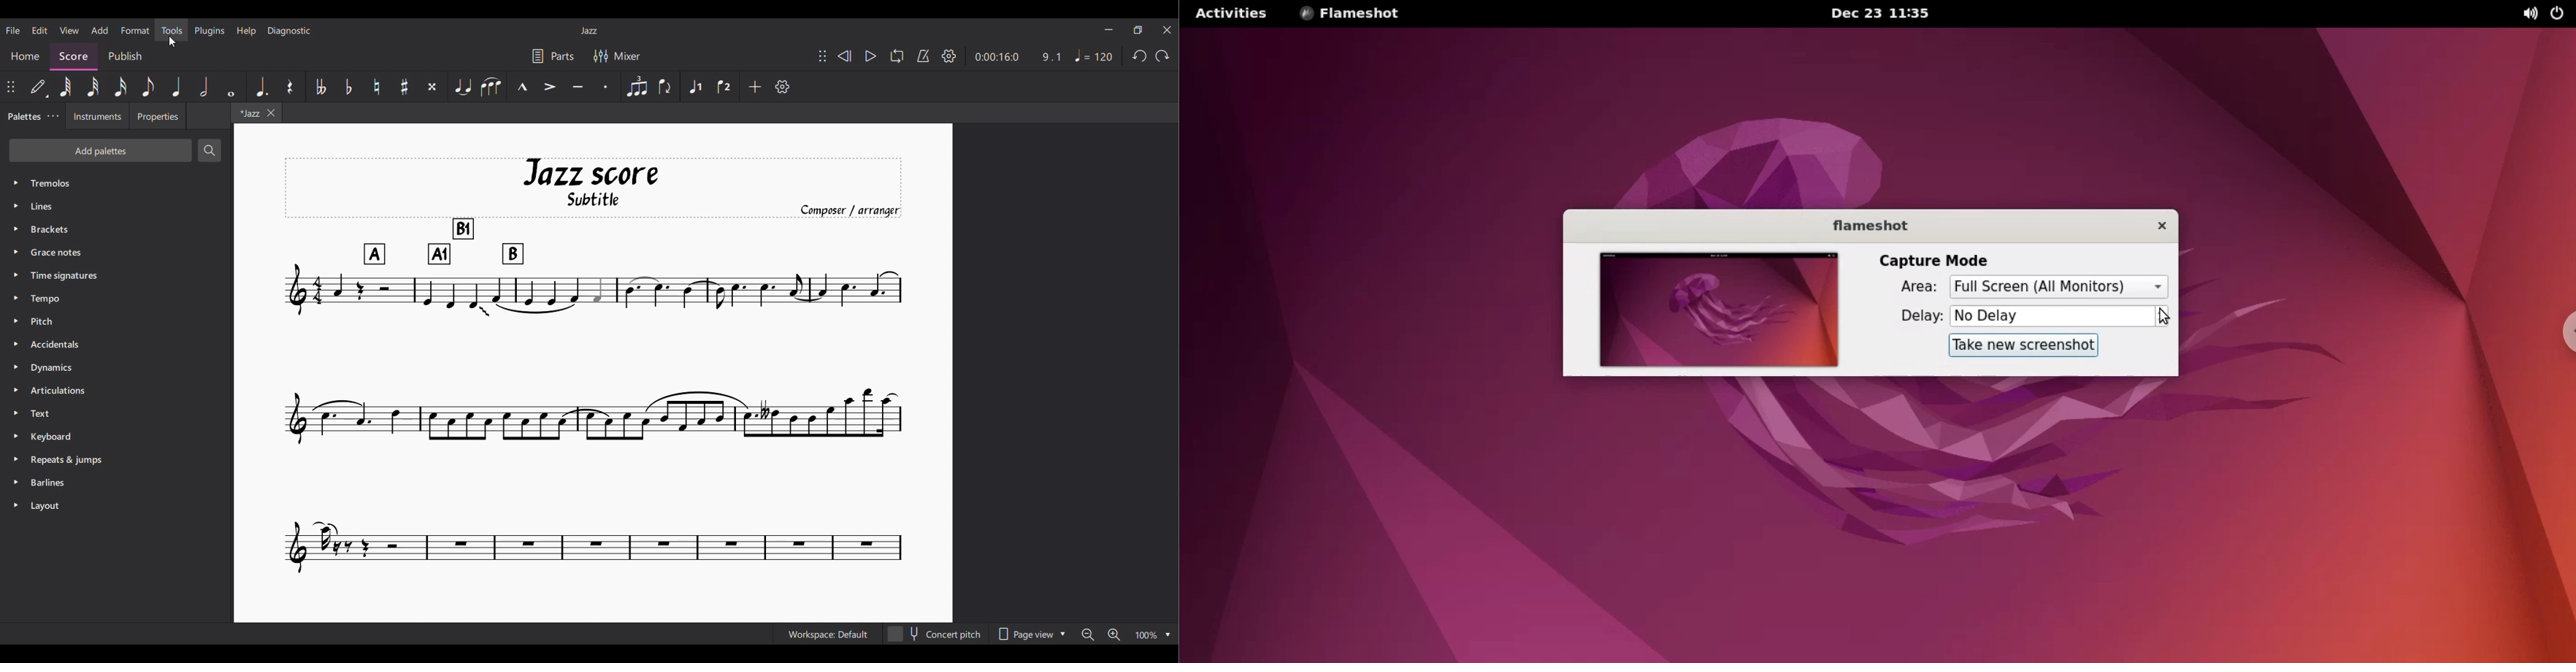  Describe the element at coordinates (117, 344) in the screenshot. I see `Accidentals` at that location.